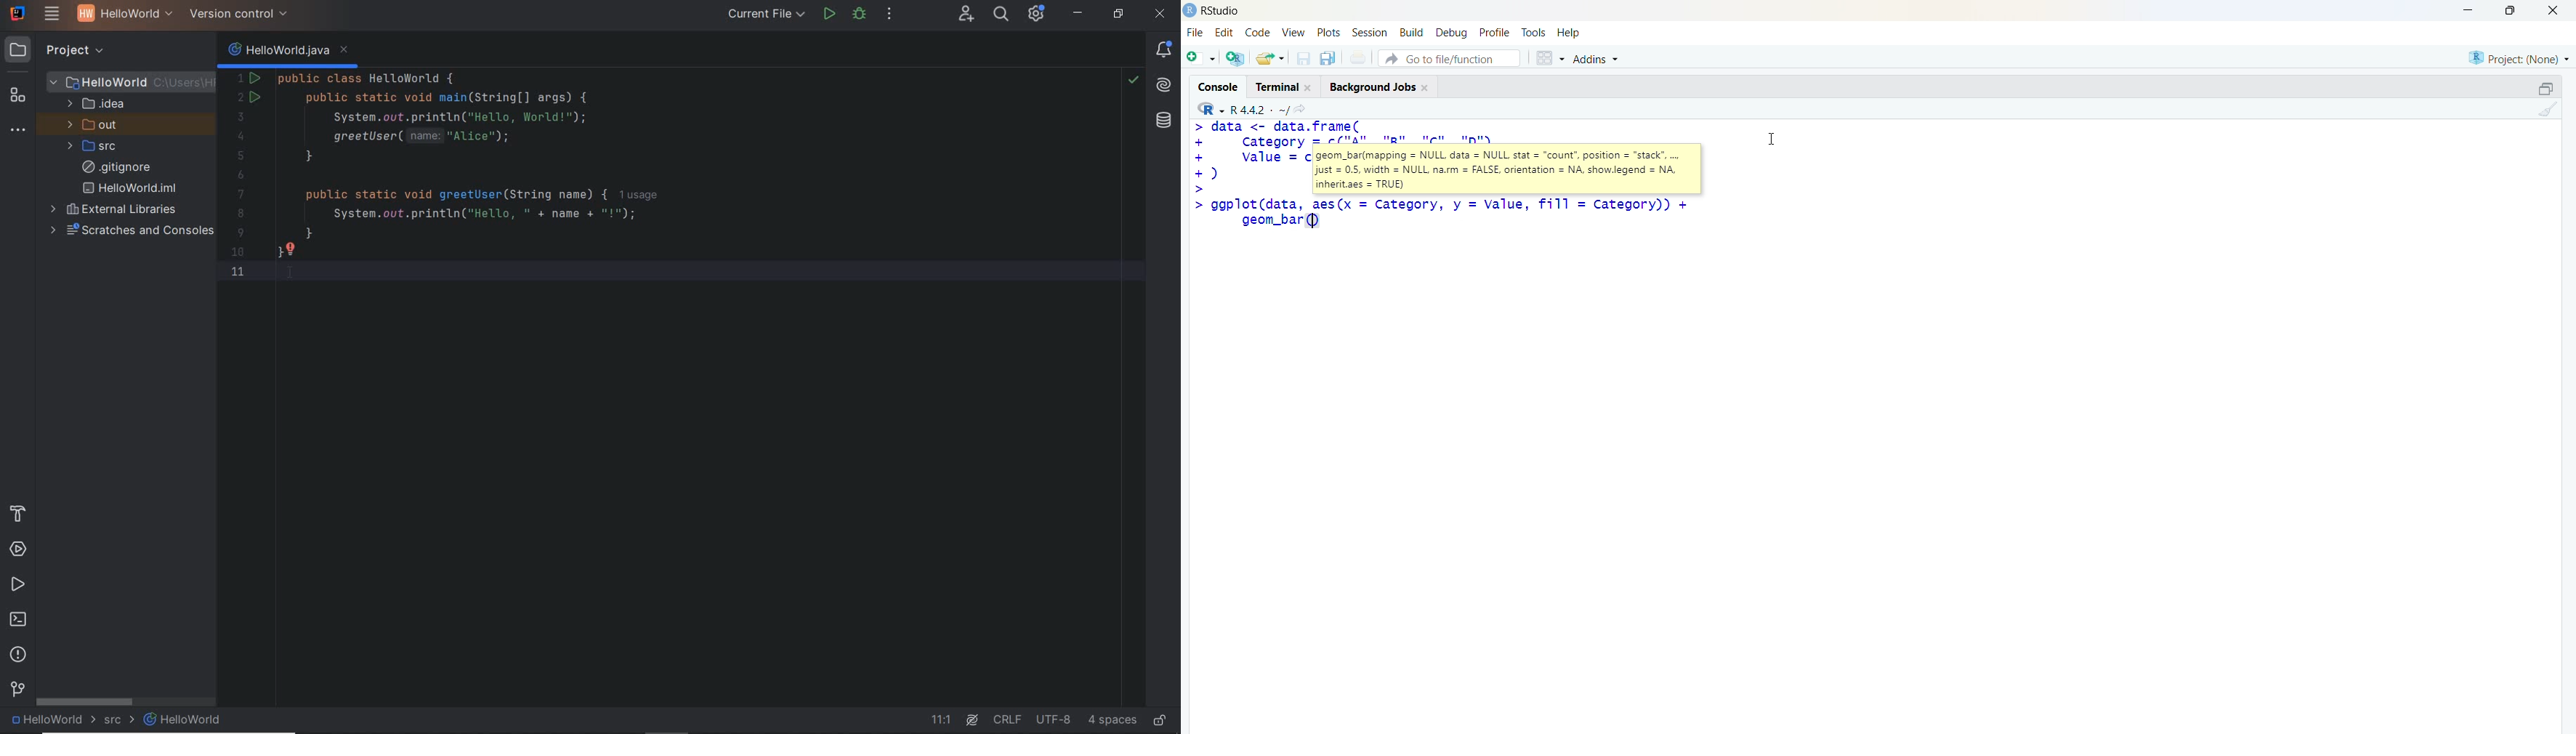 The height and width of the screenshot is (756, 2576). What do you see at coordinates (1304, 109) in the screenshot?
I see `go to directiory` at bounding box center [1304, 109].